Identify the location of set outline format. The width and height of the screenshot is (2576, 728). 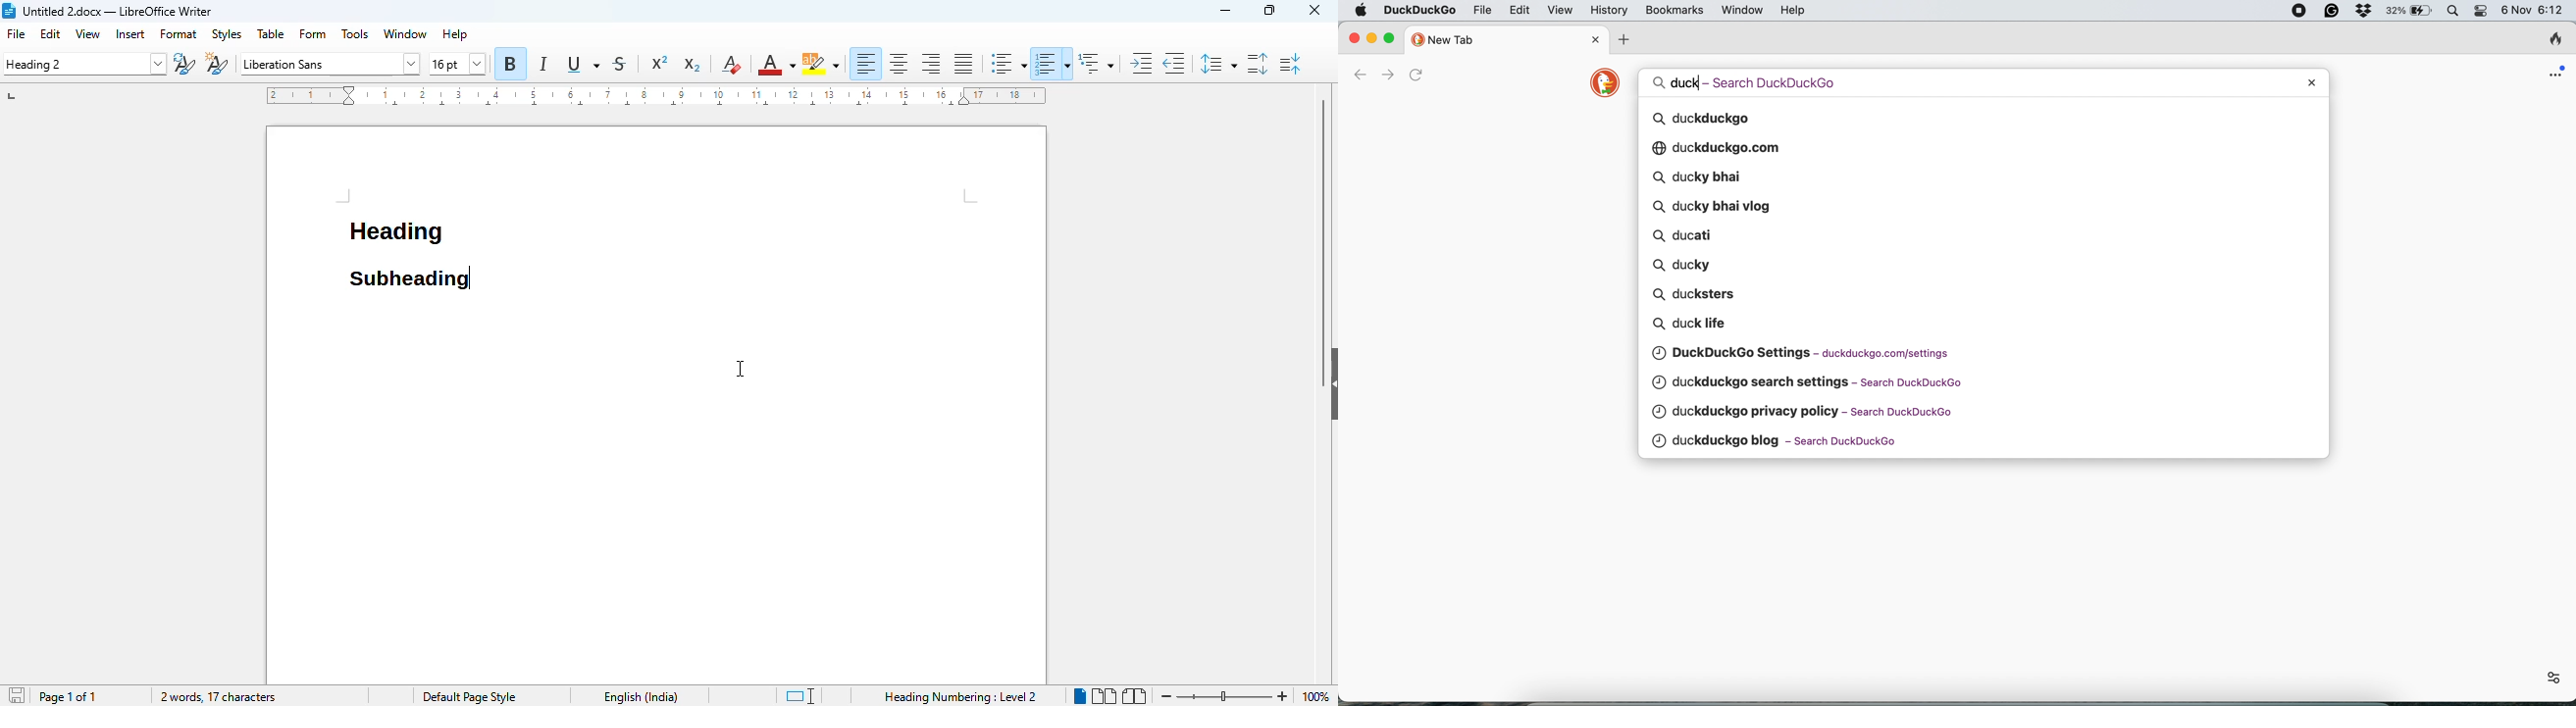
(1096, 62).